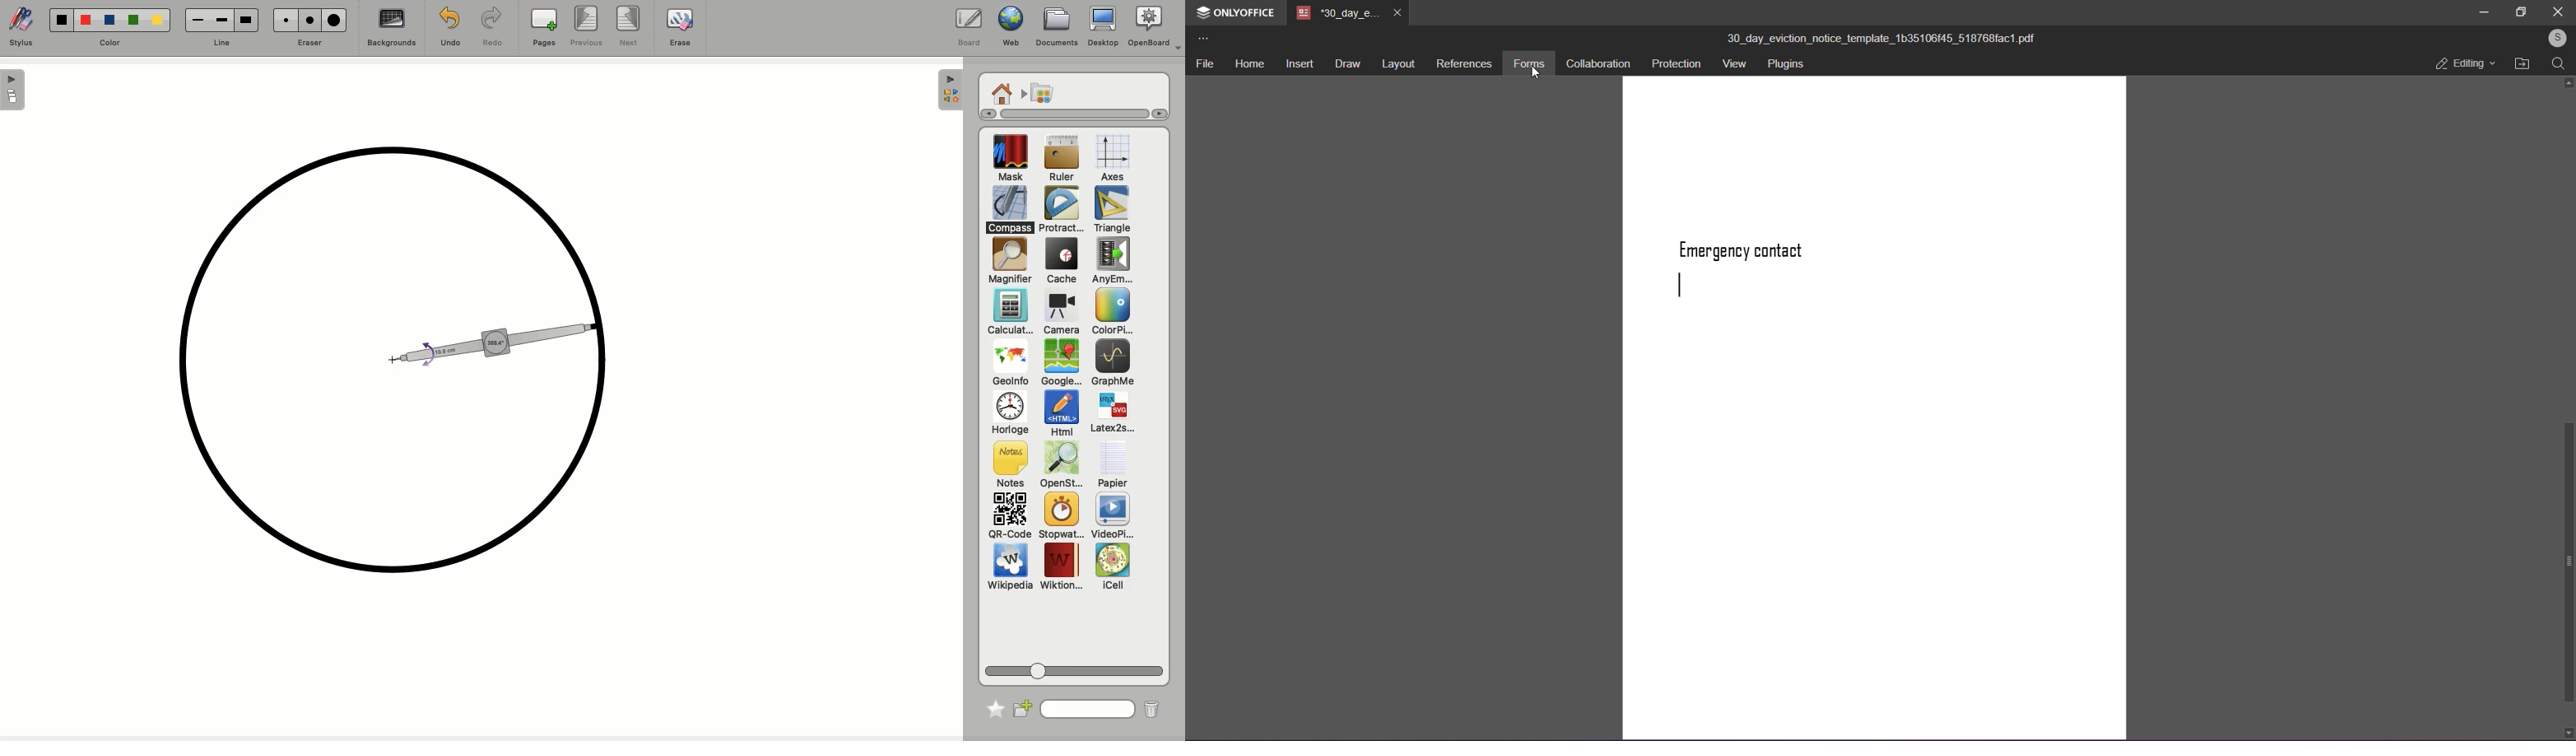  What do you see at coordinates (1062, 160) in the screenshot?
I see `Ruler` at bounding box center [1062, 160].